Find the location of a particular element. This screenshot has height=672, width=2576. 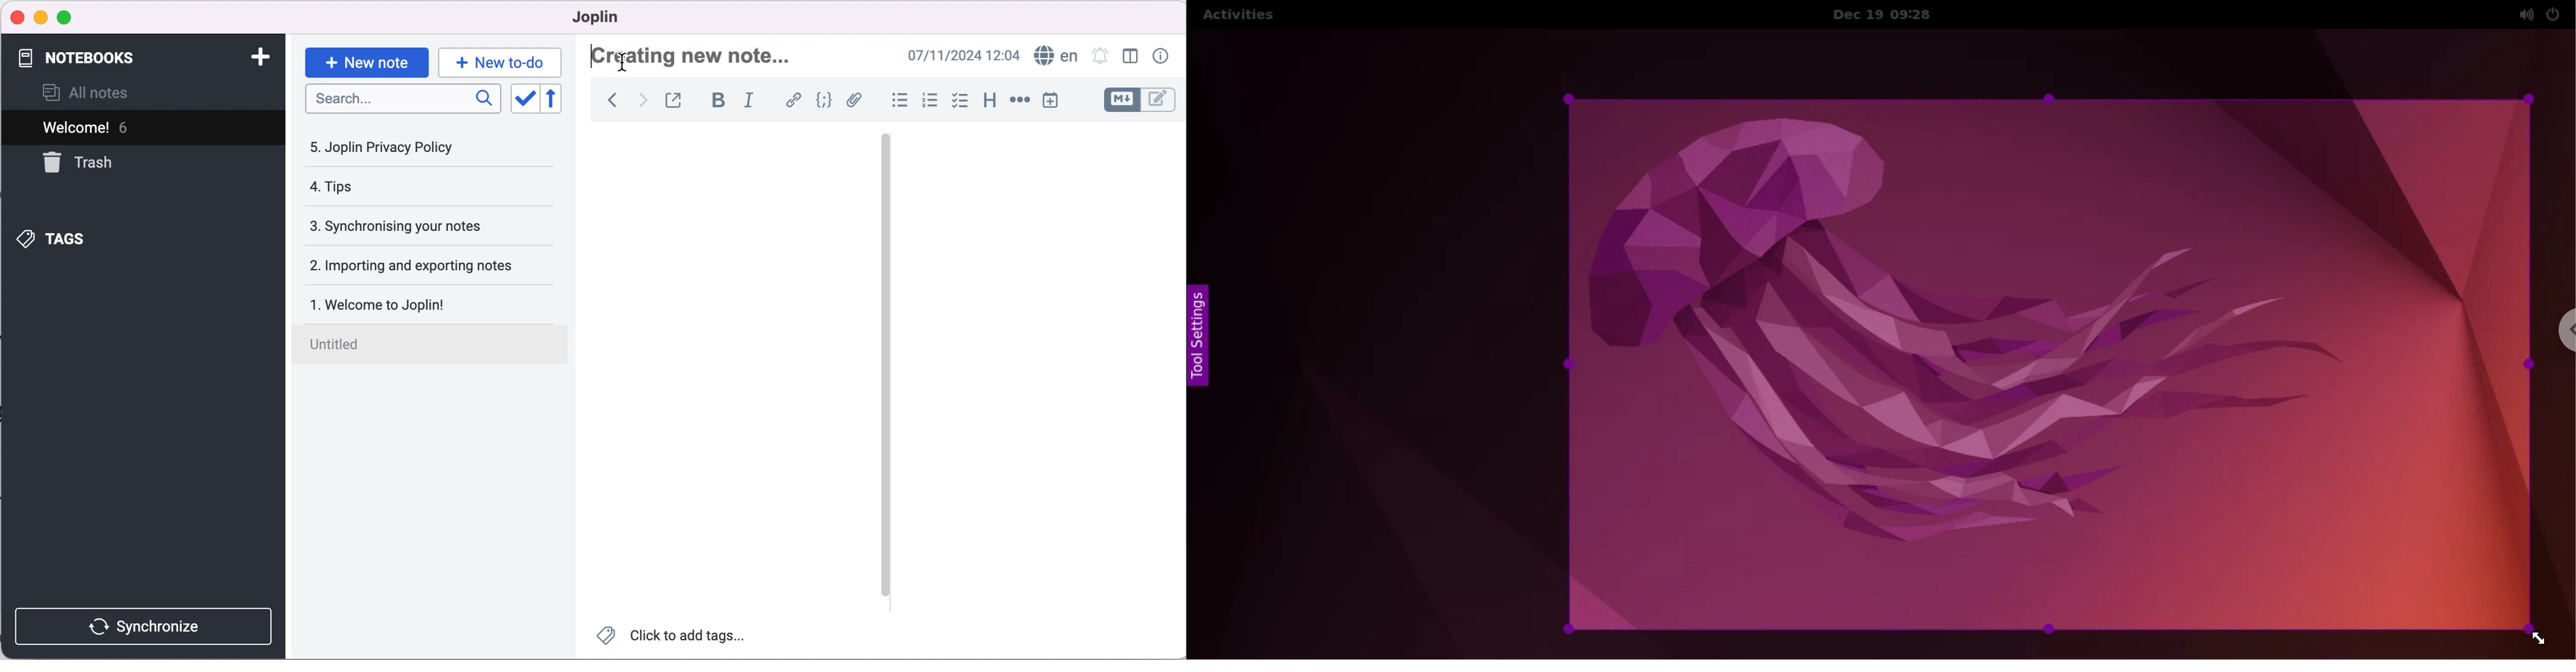

code is located at coordinates (824, 101).